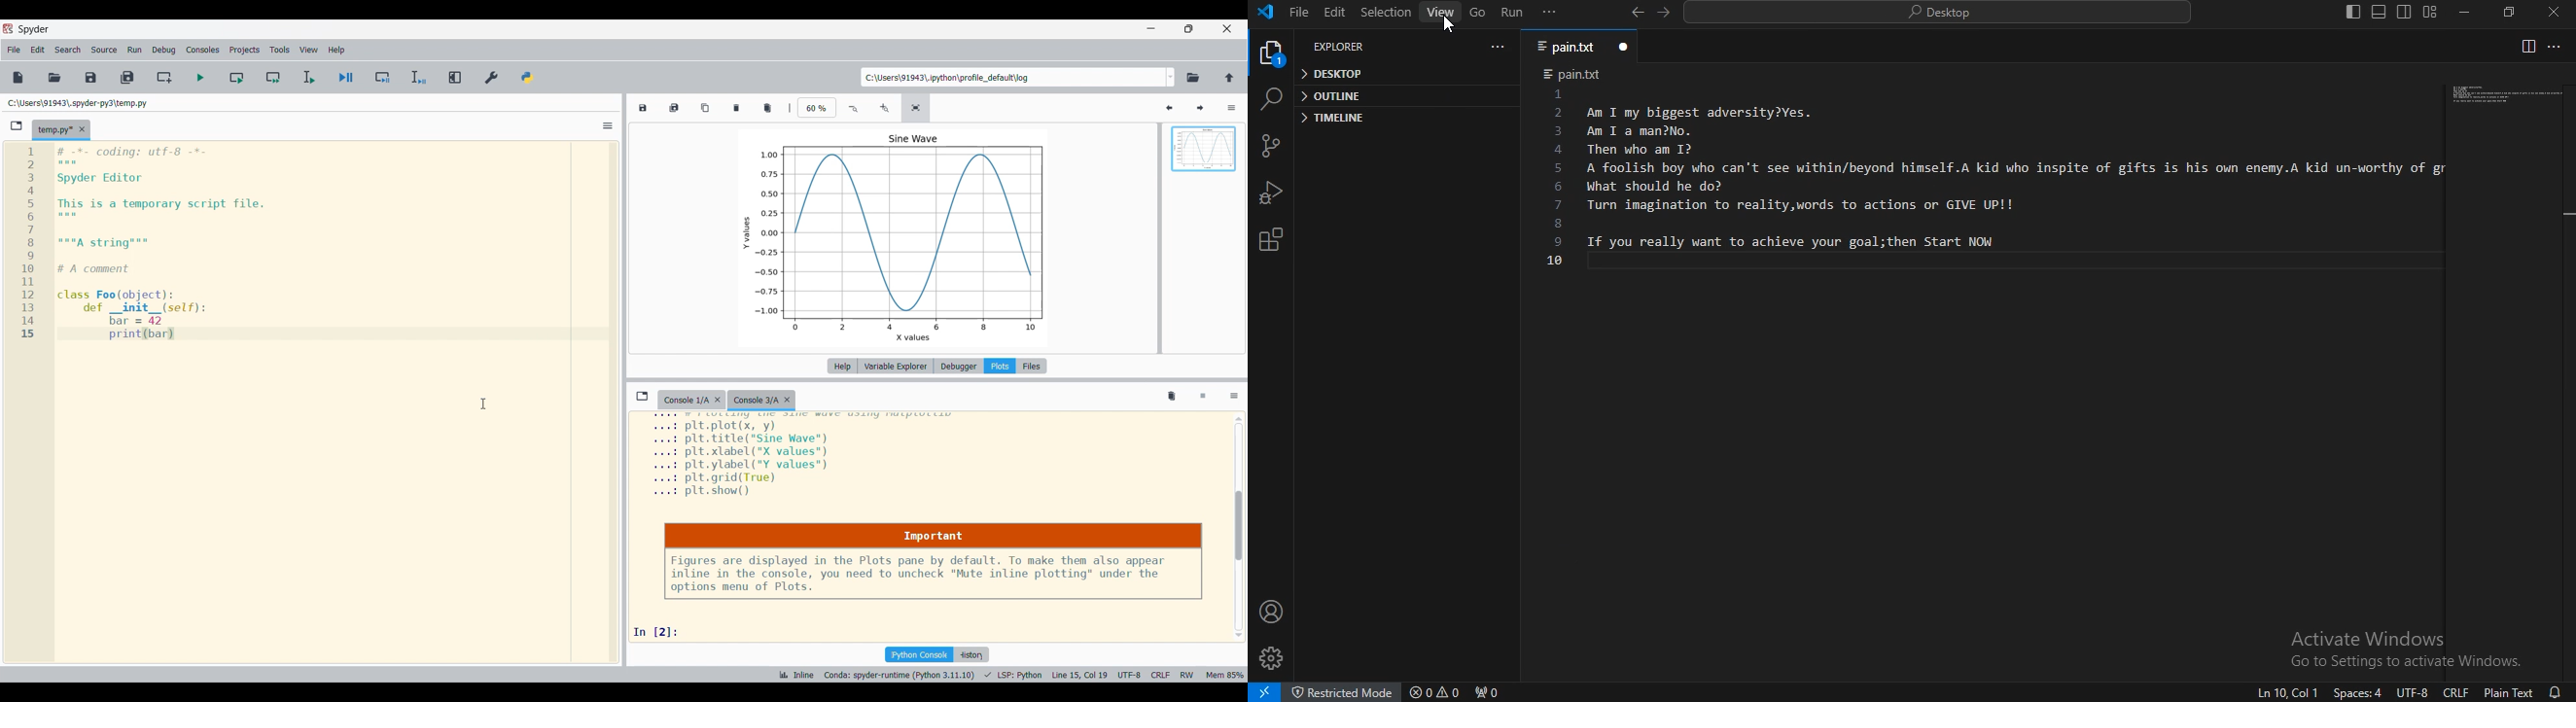 The height and width of the screenshot is (728, 2576). What do you see at coordinates (2406, 13) in the screenshot?
I see `toggle secondary side bar` at bounding box center [2406, 13].